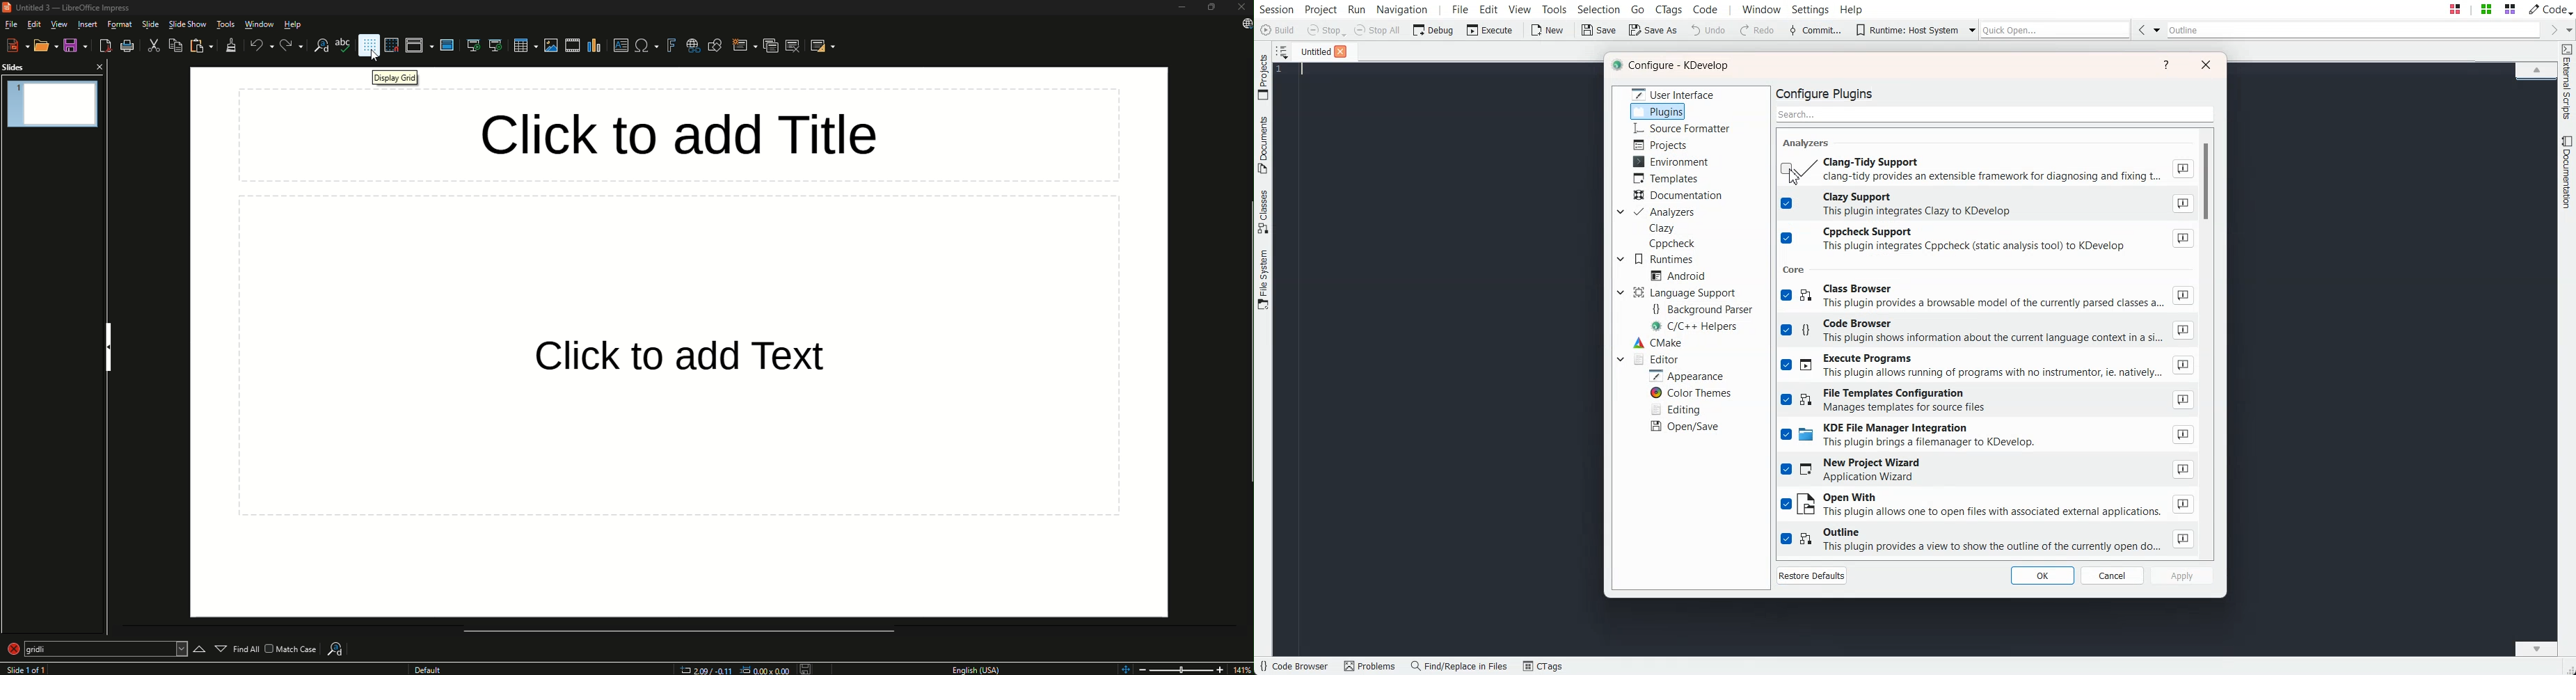  I want to click on Redo, so click(286, 47).